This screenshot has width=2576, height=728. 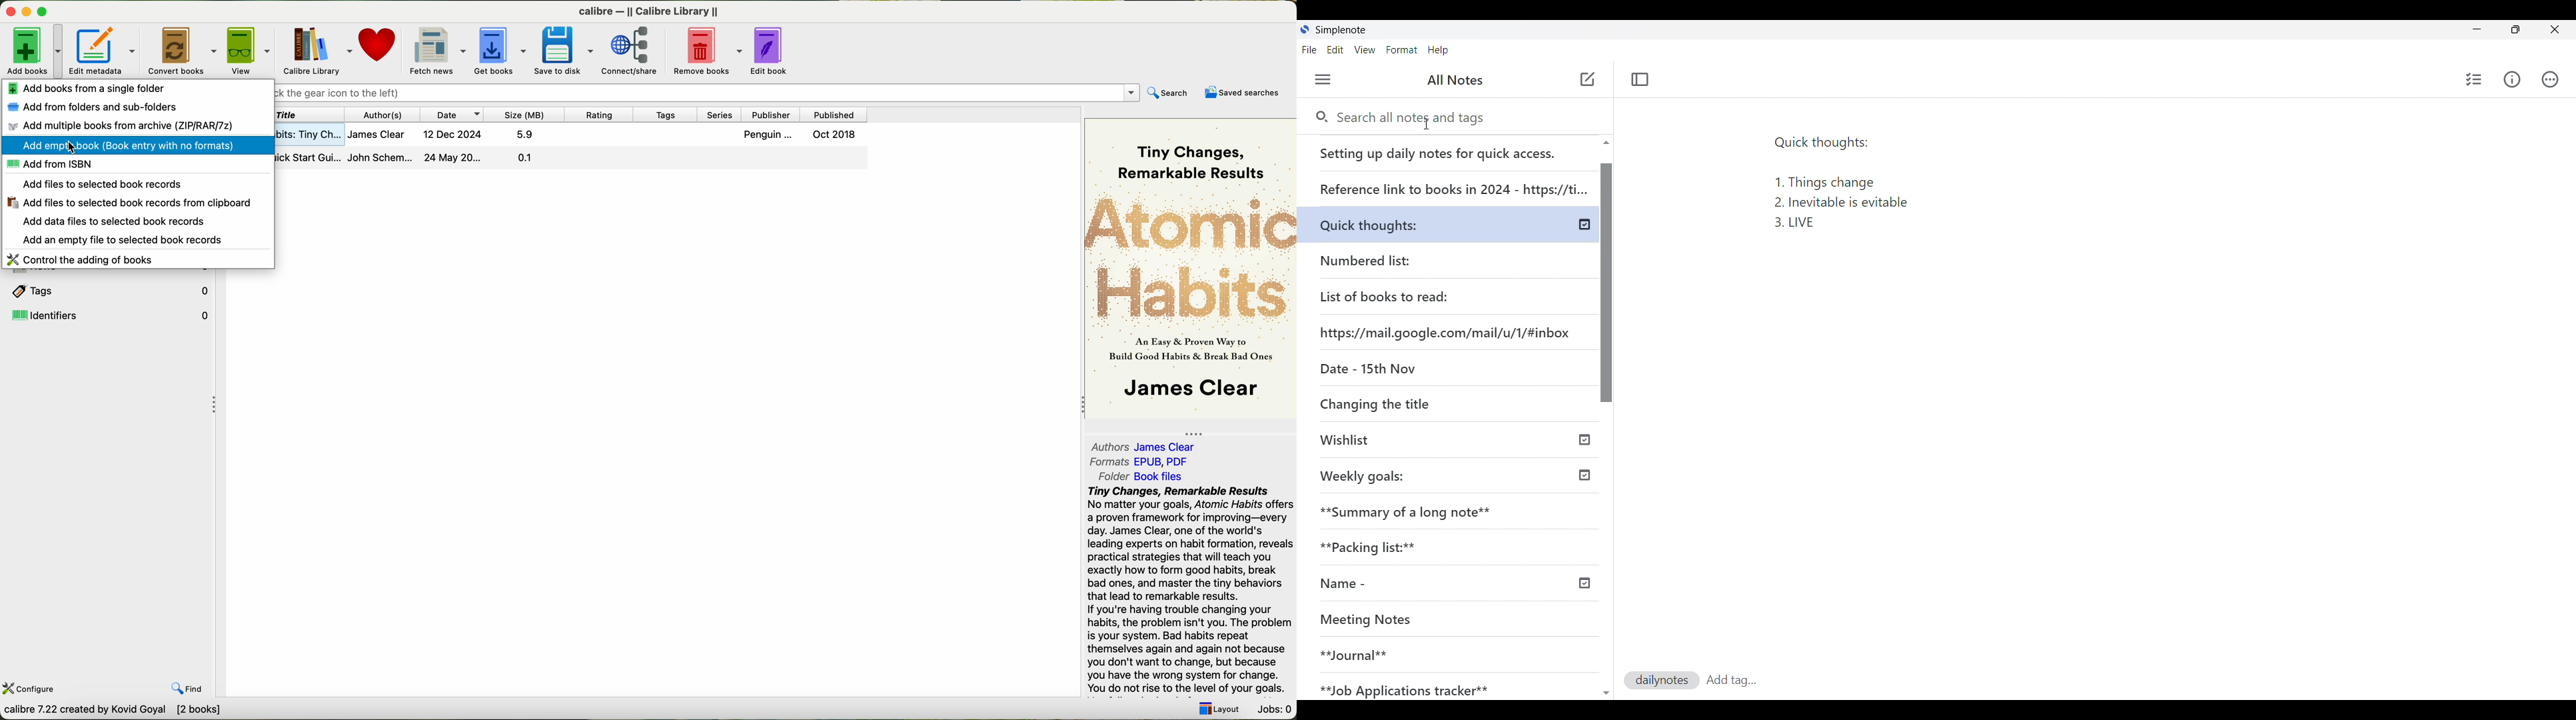 What do you see at coordinates (31, 689) in the screenshot?
I see `configure` at bounding box center [31, 689].